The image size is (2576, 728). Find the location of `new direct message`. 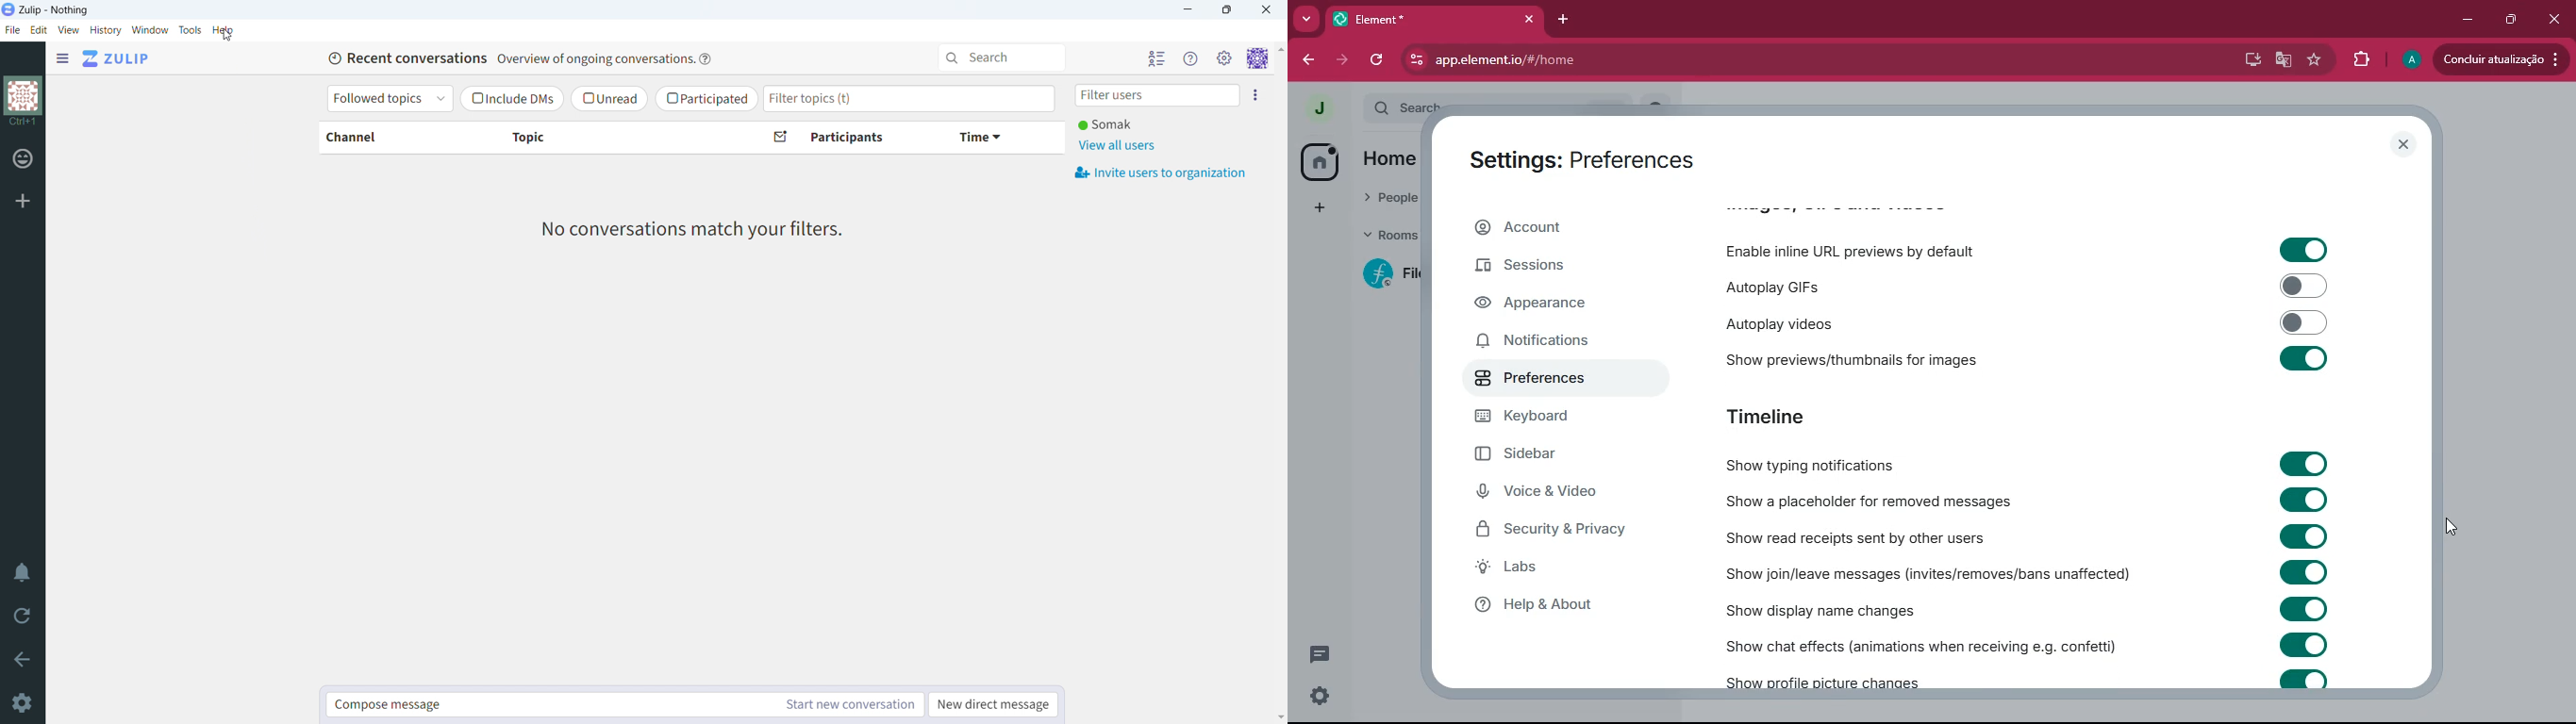

new direct message is located at coordinates (994, 705).